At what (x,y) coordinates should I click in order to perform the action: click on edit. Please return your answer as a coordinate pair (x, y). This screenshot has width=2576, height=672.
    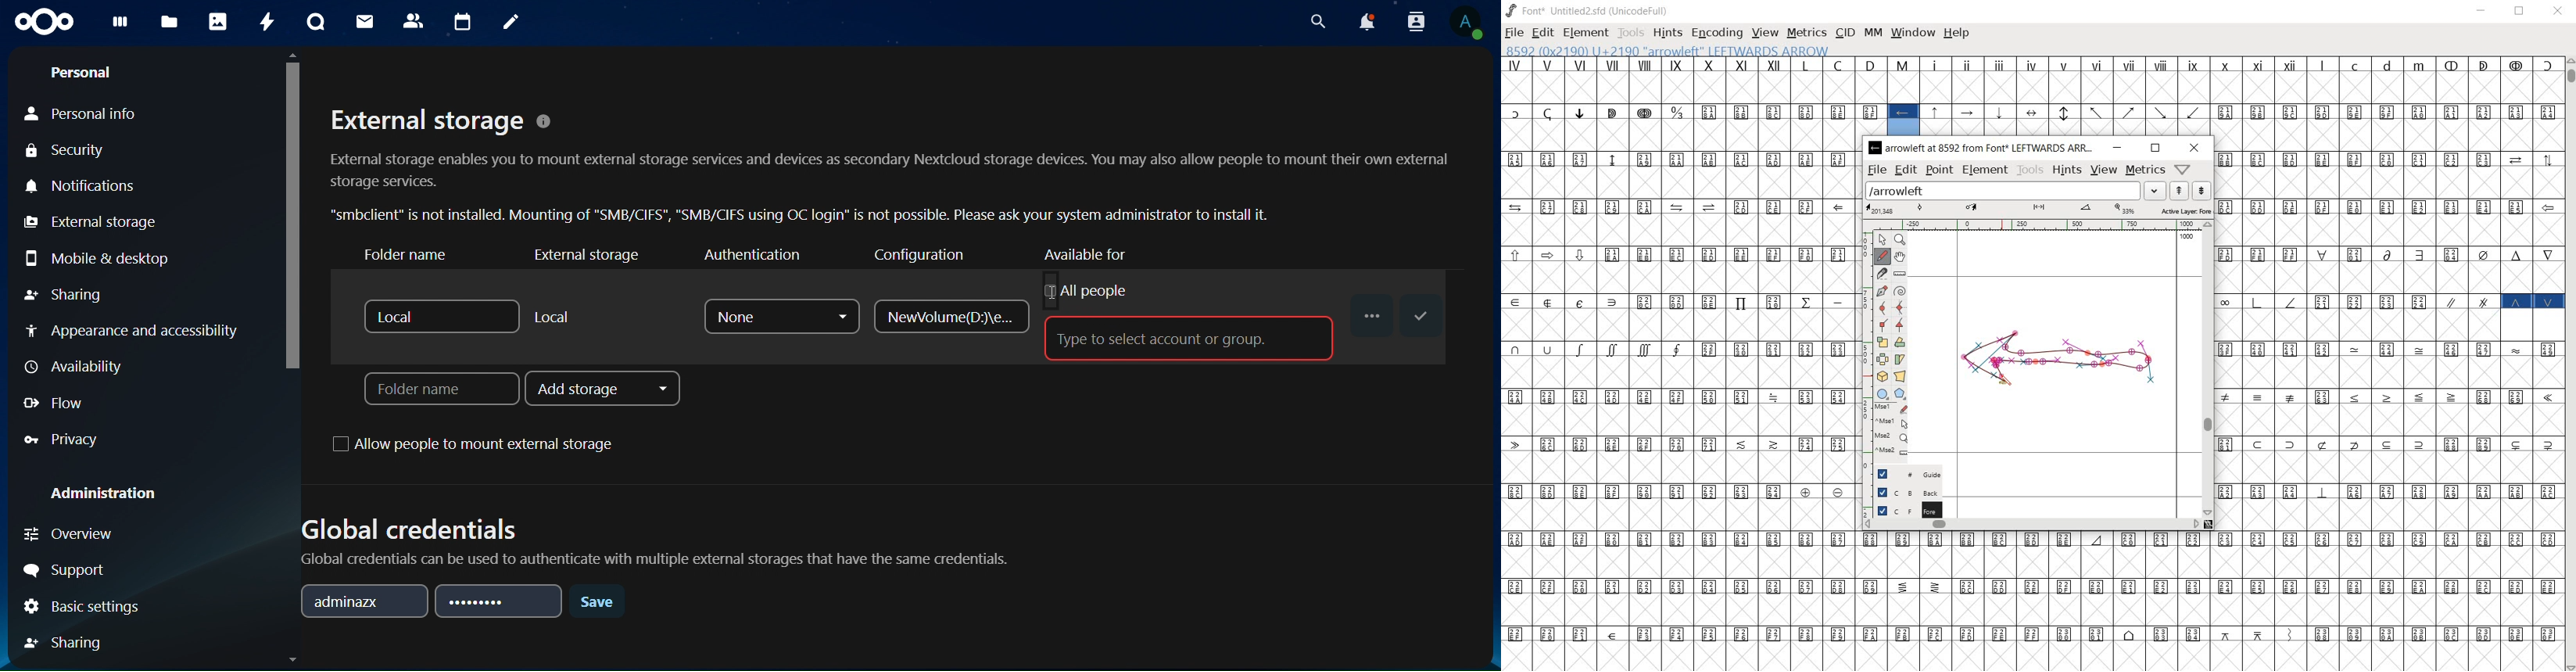
    Looking at the image, I should click on (1905, 170).